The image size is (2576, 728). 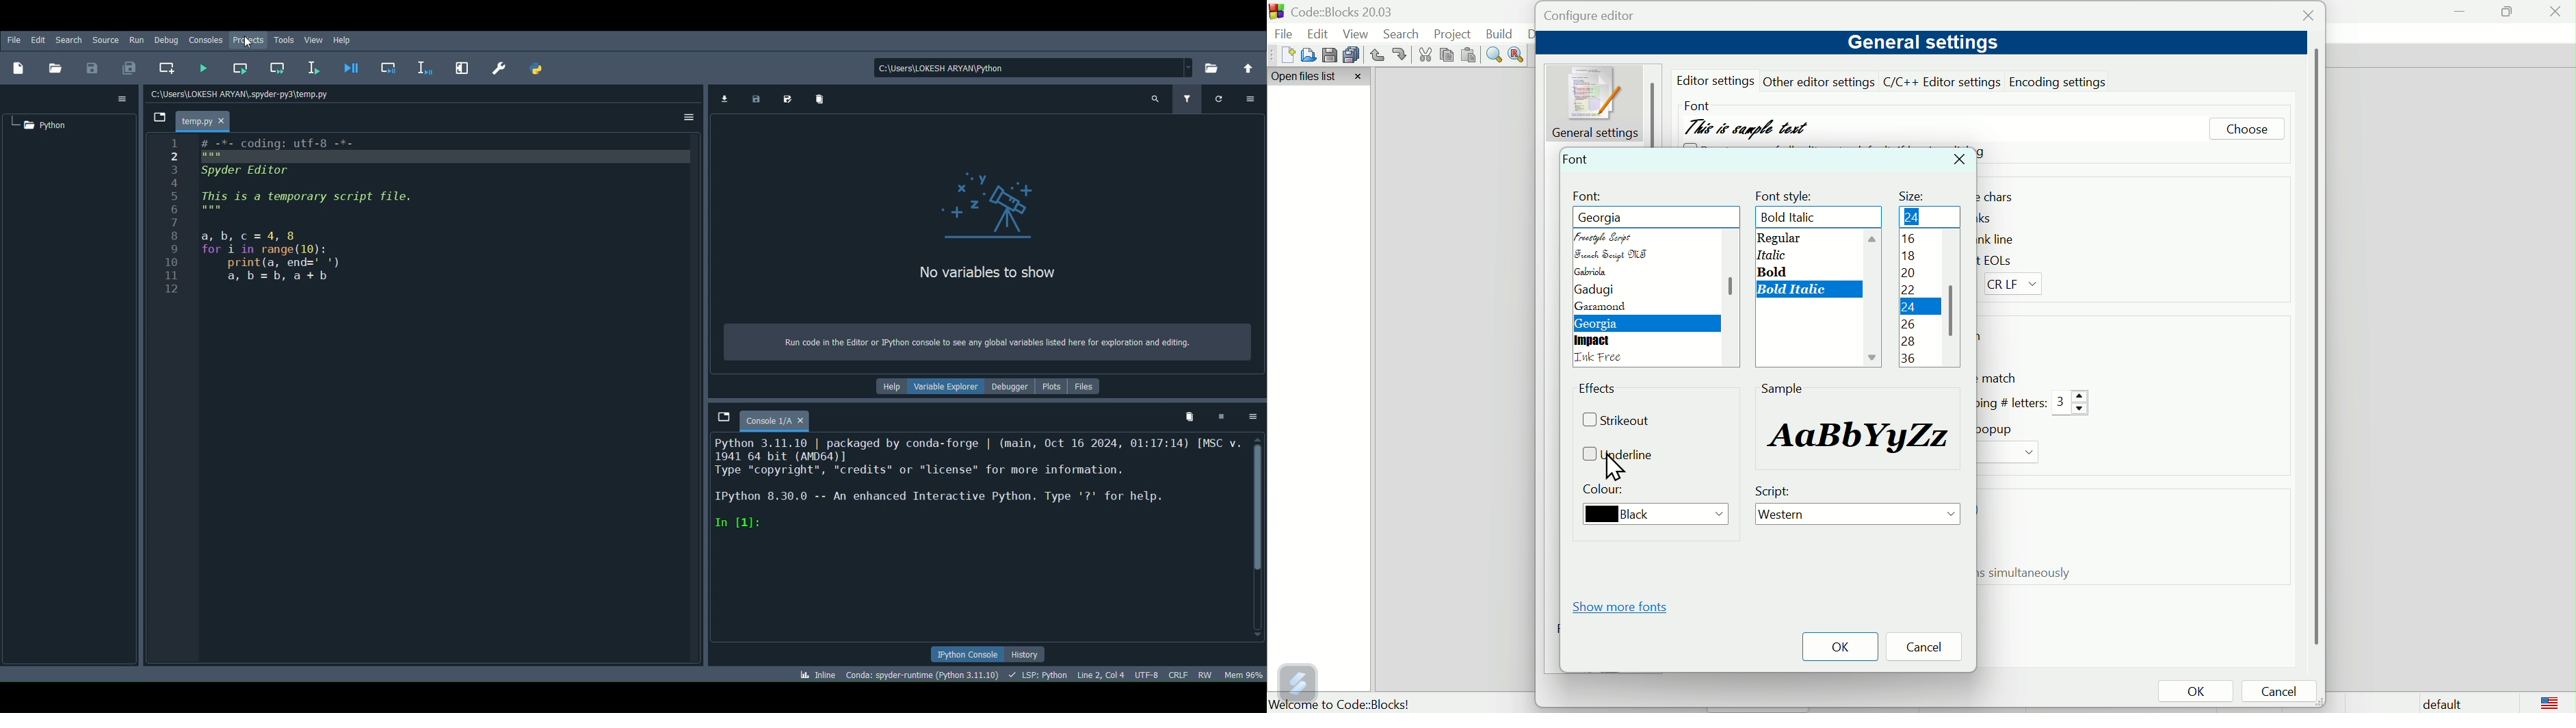 What do you see at coordinates (123, 98) in the screenshot?
I see `Options` at bounding box center [123, 98].